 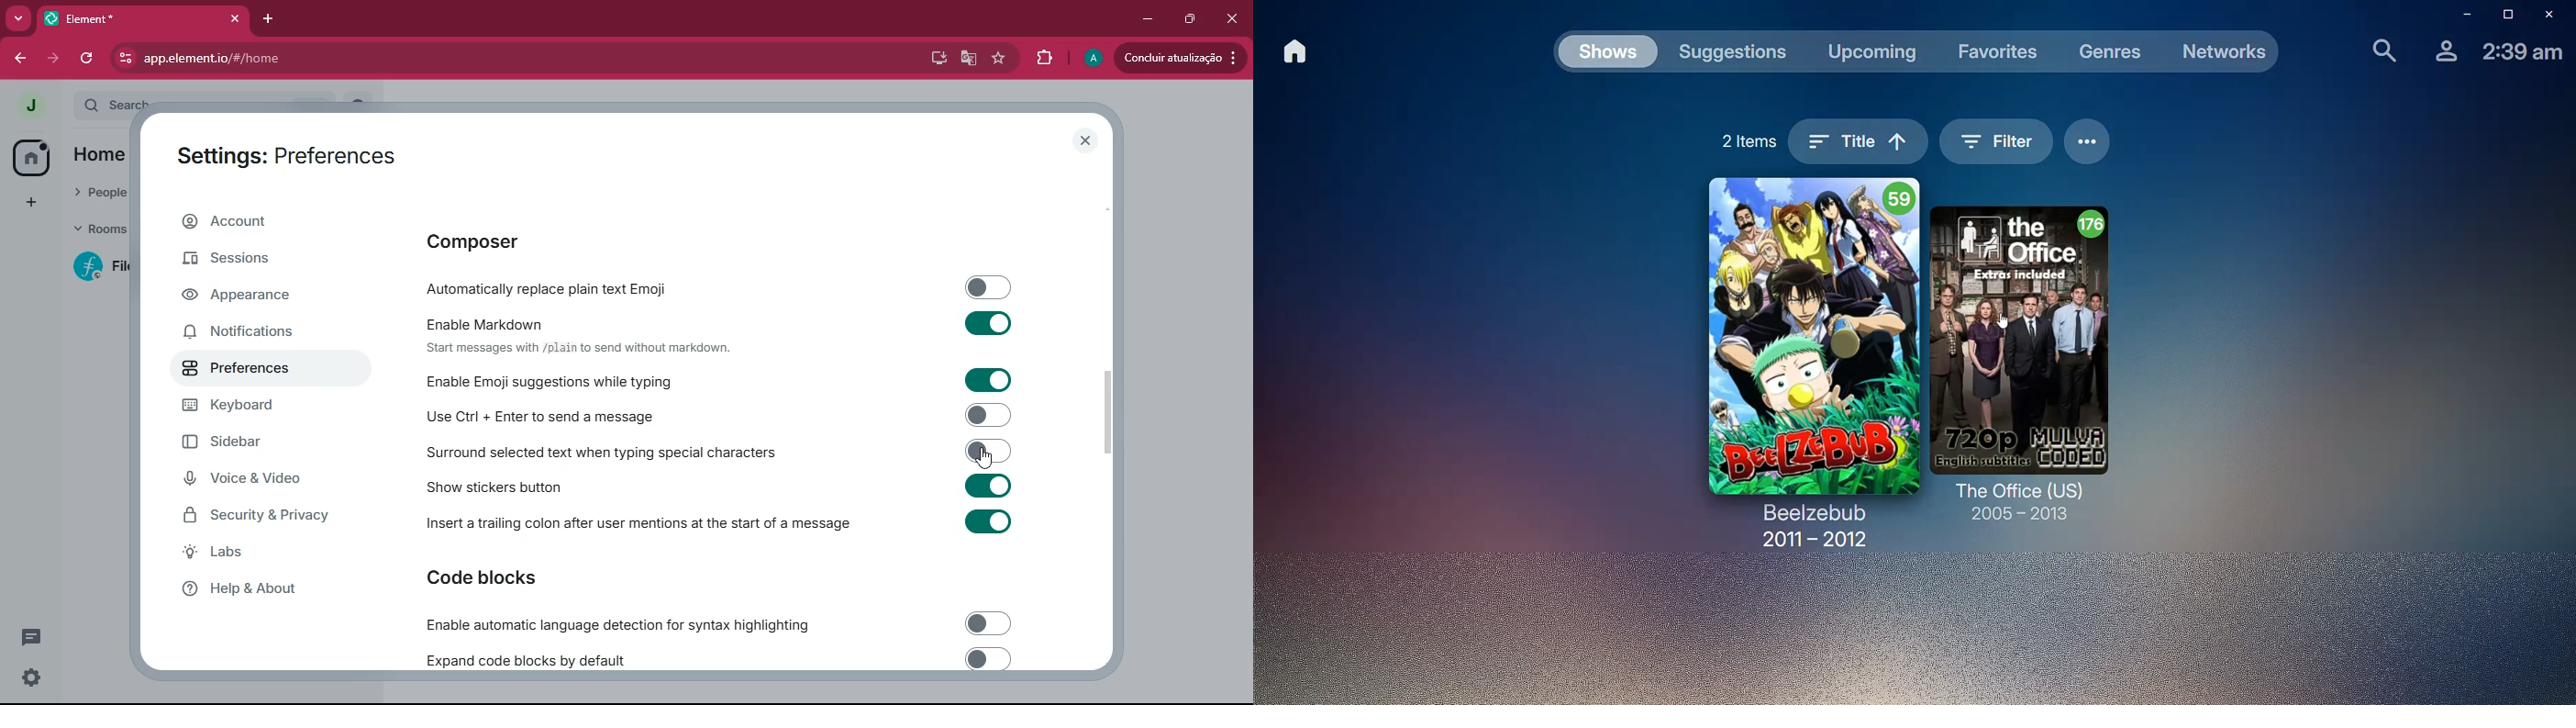 What do you see at coordinates (249, 334) in the screenshot?
I see `notifications` at bounding box center [249, 334].